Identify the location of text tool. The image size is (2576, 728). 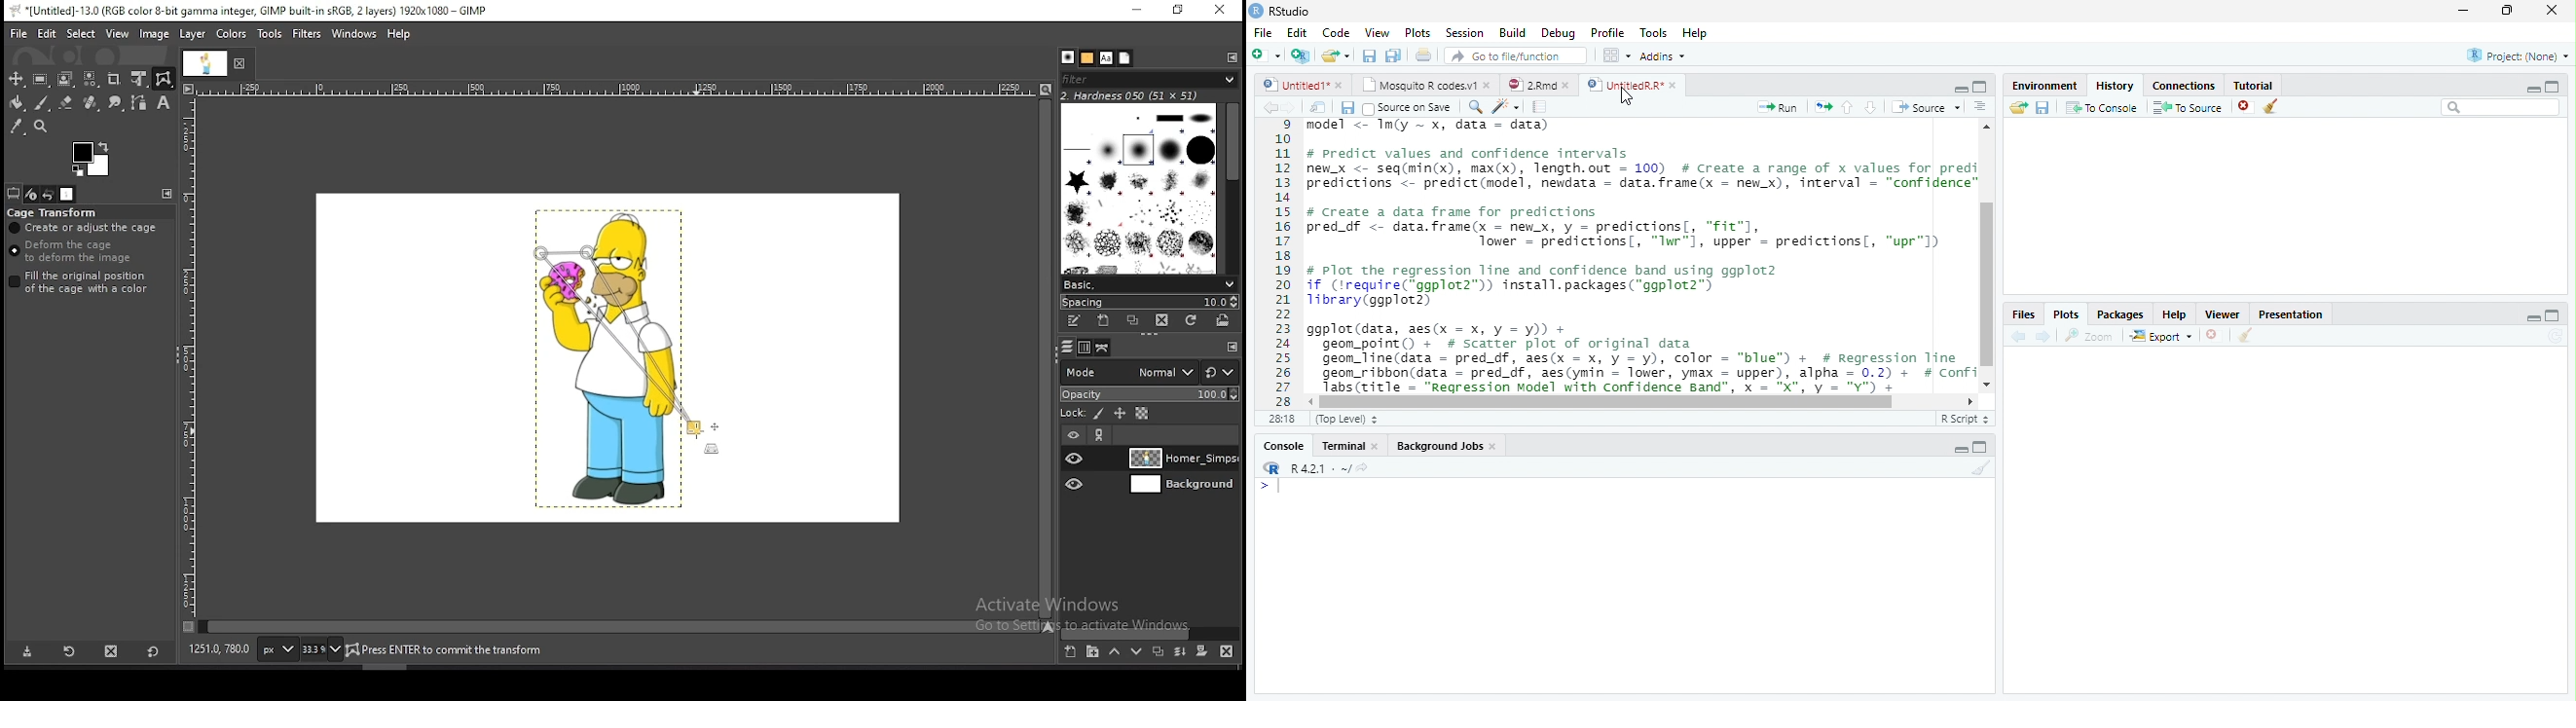
(163, 103).